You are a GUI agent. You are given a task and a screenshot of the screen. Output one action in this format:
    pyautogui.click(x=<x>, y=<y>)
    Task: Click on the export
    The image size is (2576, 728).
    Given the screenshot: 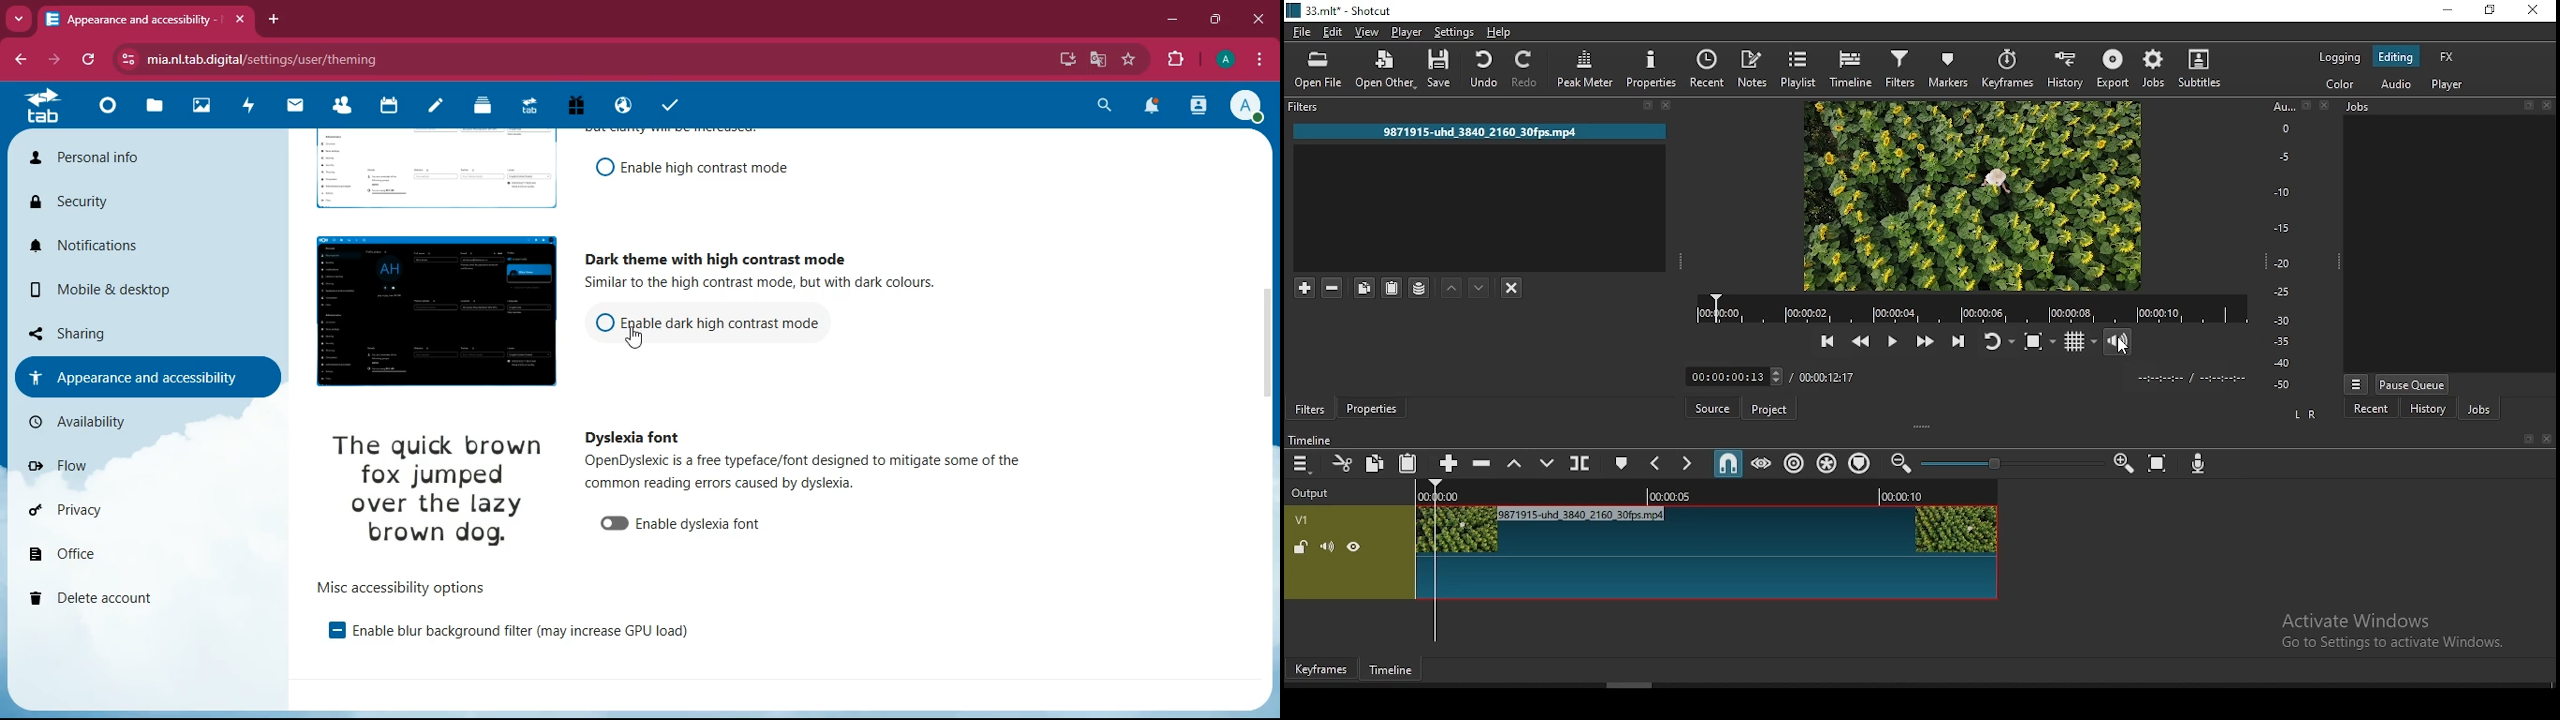 What is the action you would take?
    pyautogui.click(x=2112, y=71)
    